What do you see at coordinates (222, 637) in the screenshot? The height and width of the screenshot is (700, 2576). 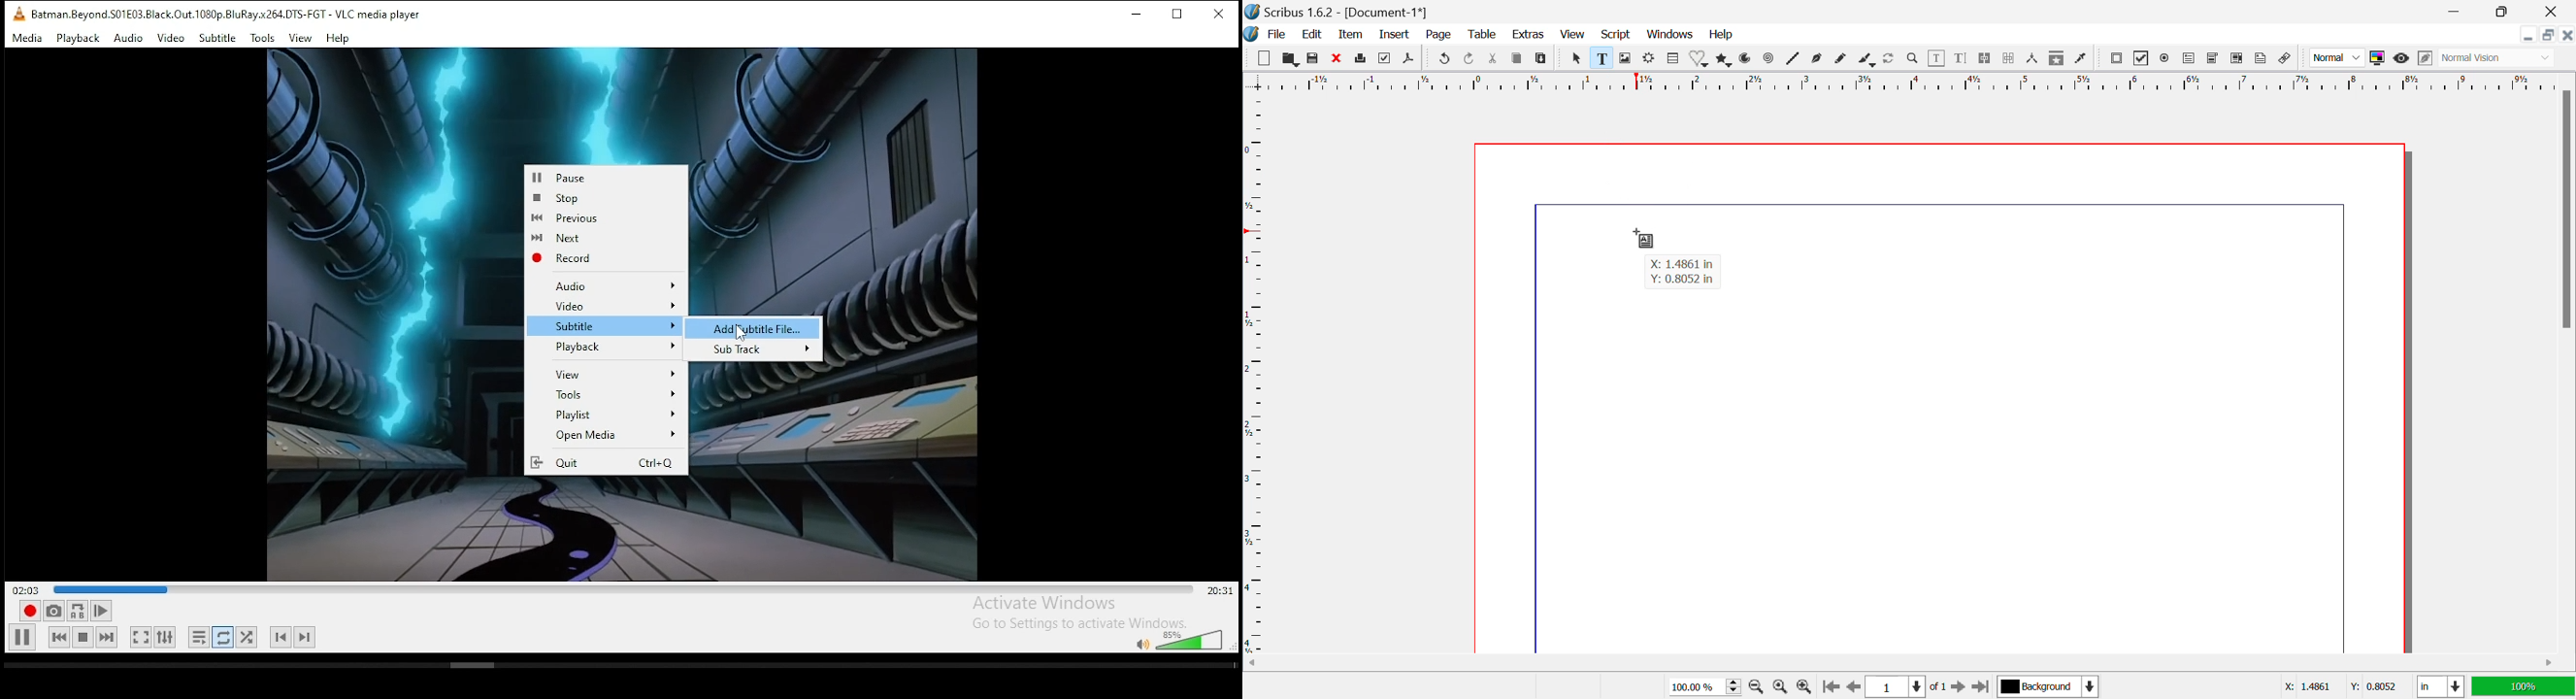 I see `click to toggle between loop all, loop one, and no loop` at bounding box center [222, 637].